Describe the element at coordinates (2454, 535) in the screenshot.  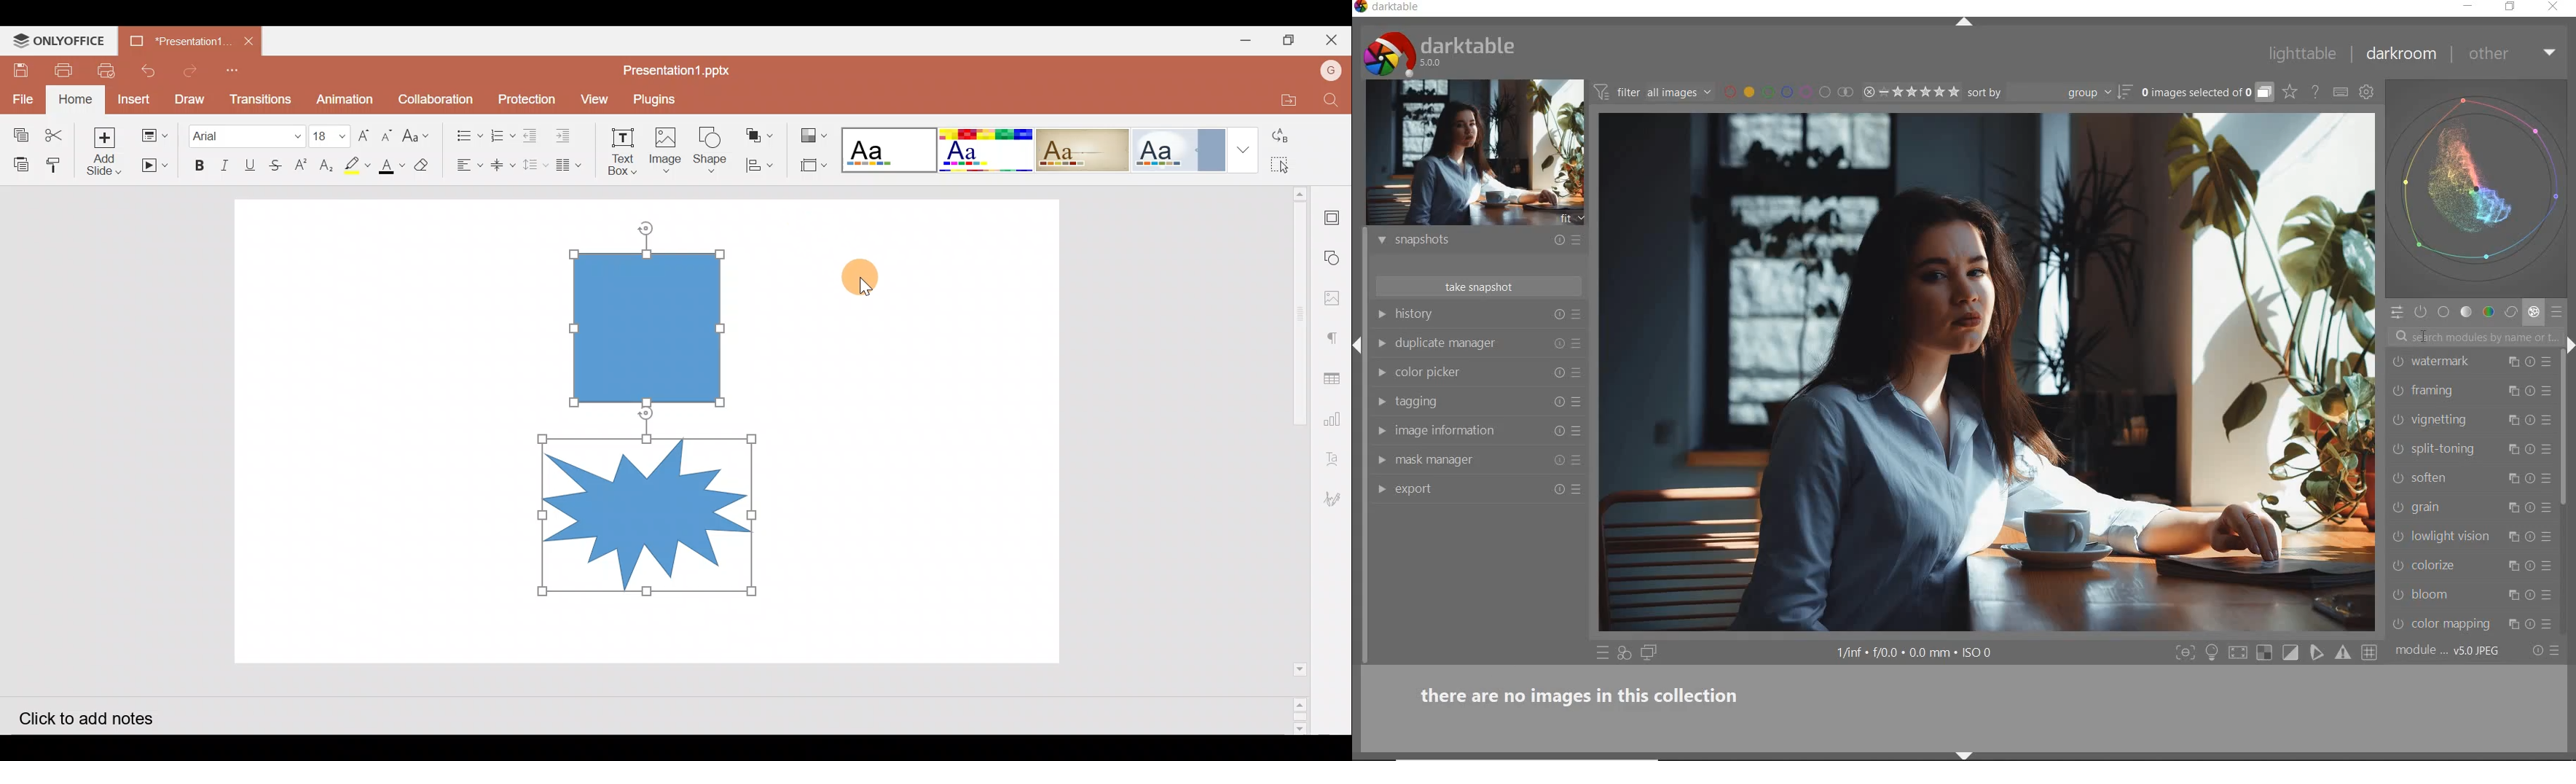
I see `lowlight vision` at that location.